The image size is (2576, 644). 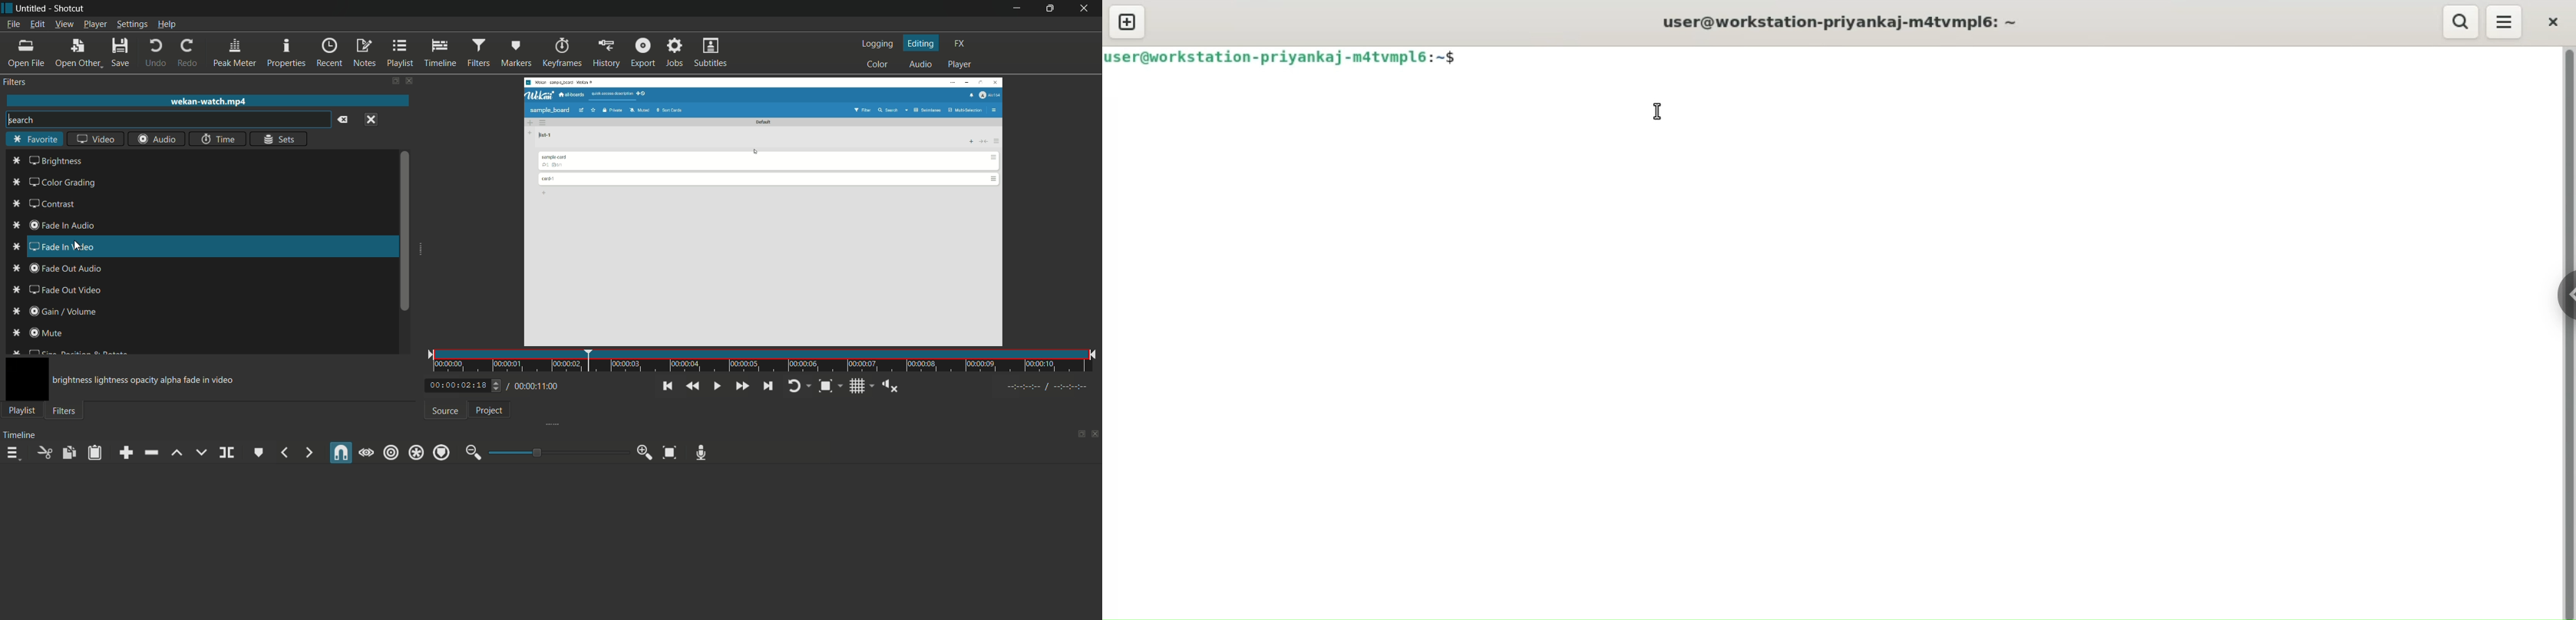 What do you see at coordinates (1844, 22) in the screenshot?
I see `user@workstation-priyankaj-m4tvmpl6: ~` at bounding box center [1844, 22].